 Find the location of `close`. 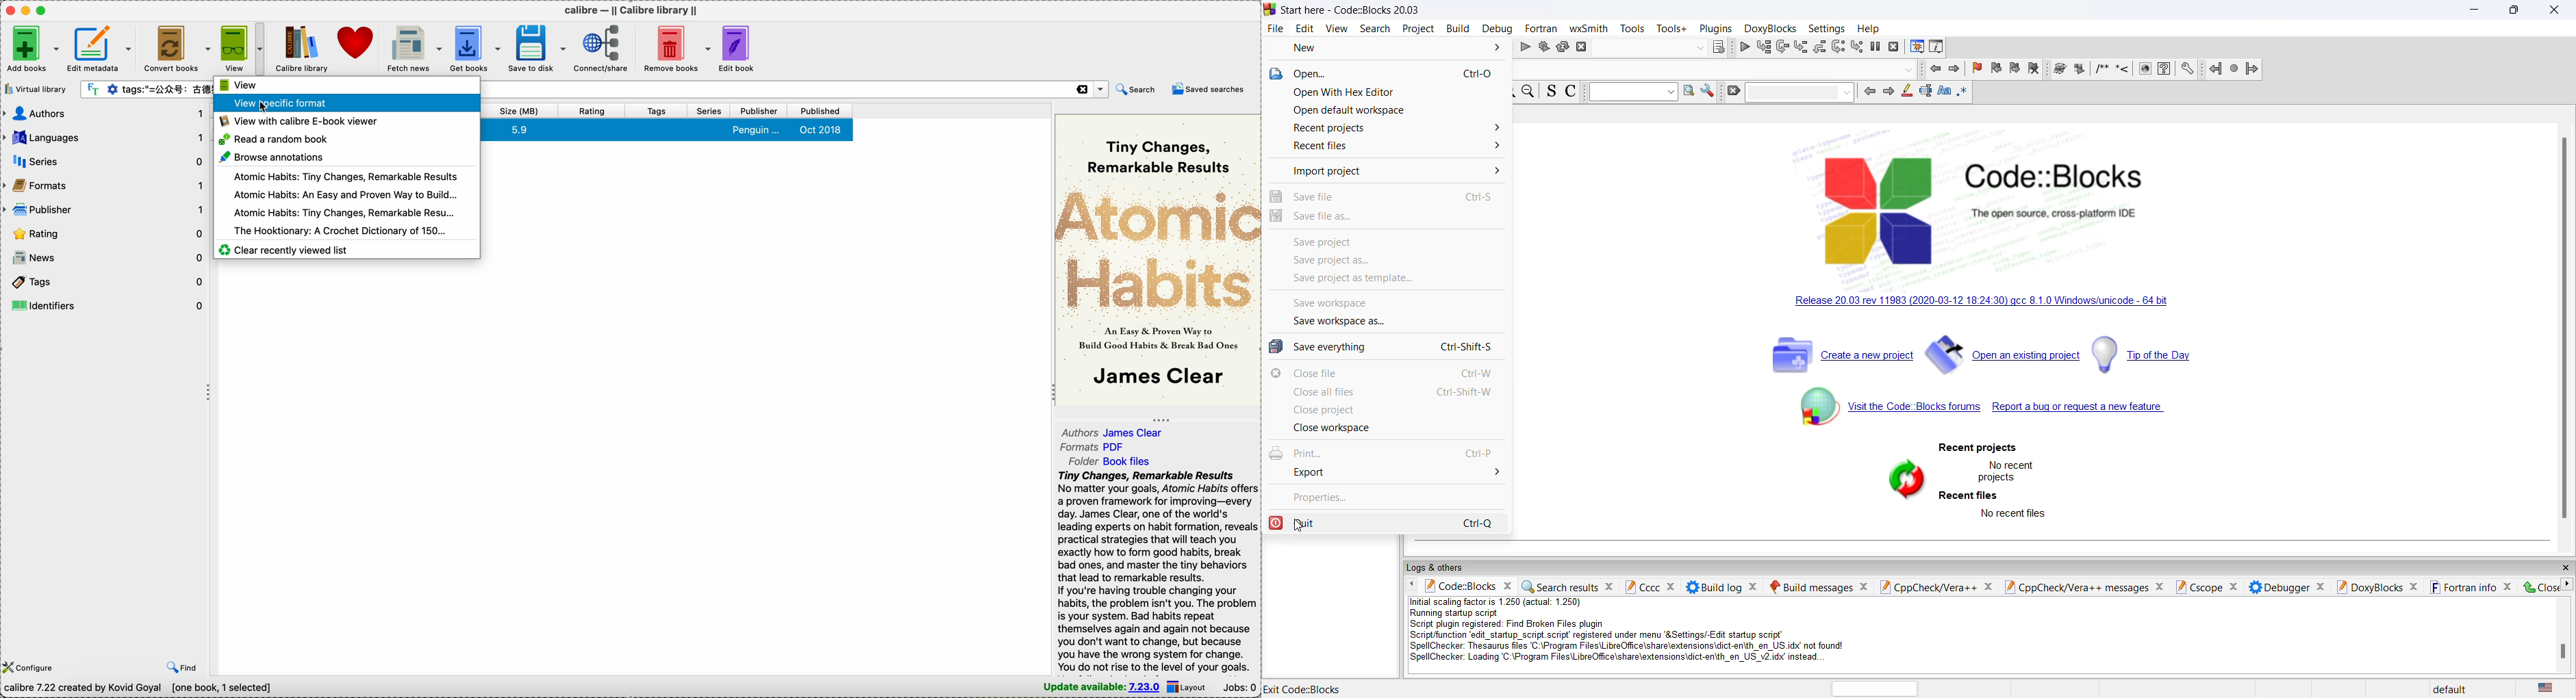

close is located at coordinates (1506, 586).